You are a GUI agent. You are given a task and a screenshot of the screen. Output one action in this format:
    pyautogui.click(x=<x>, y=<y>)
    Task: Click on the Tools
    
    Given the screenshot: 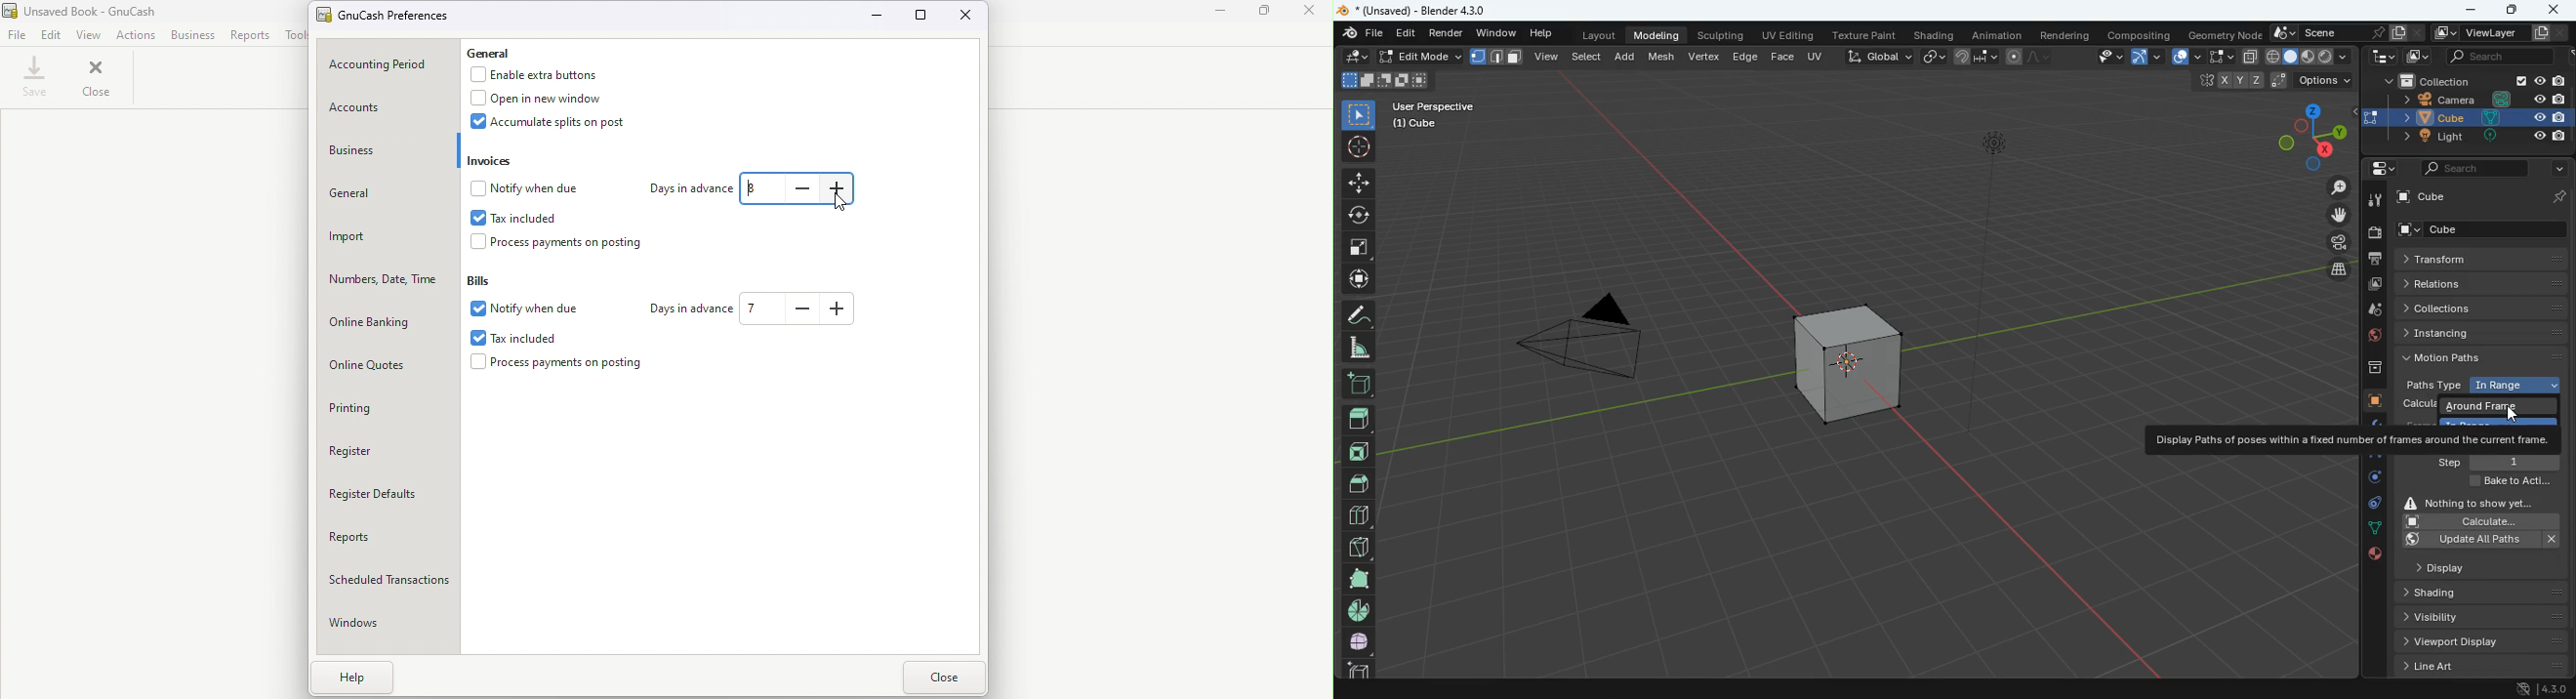 What is the action you would take?
    pyautogui.click(x=295, y=35)
    